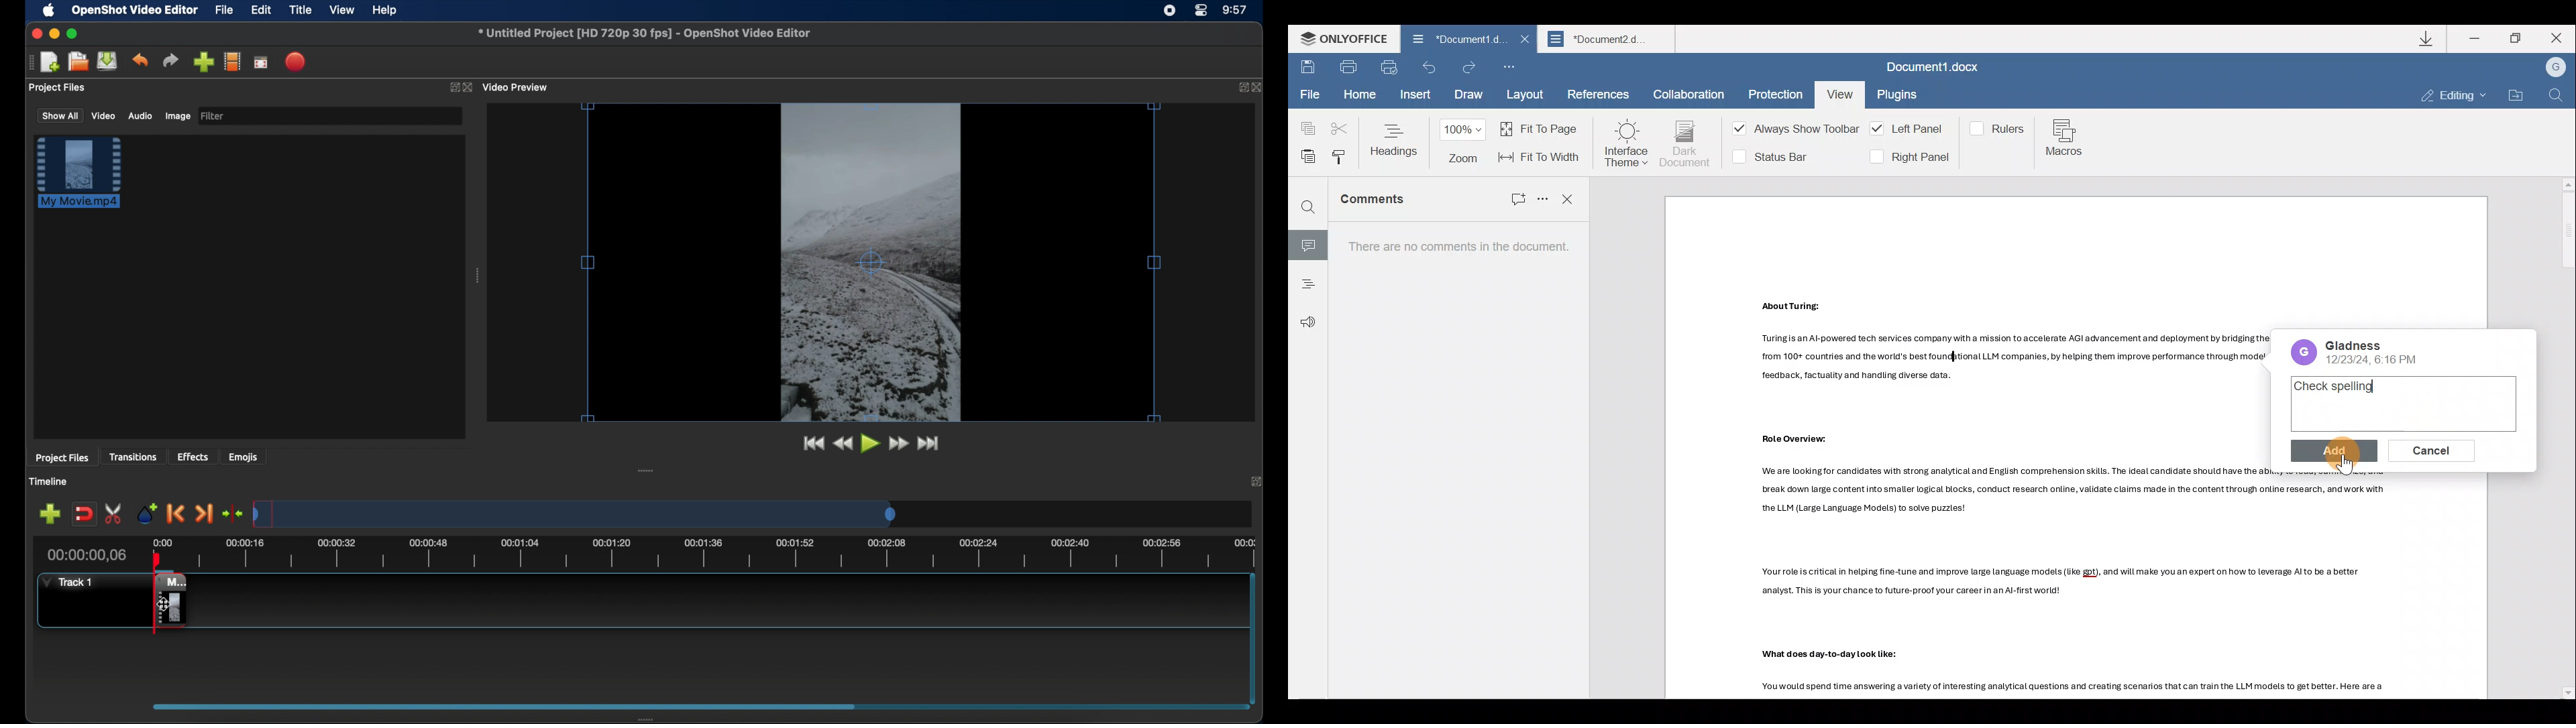 Image resolution: width=2576 pixels, height=728 pixels. Describe the element at coordinates (1830, 655) in the screenshot. I see `` at that location.